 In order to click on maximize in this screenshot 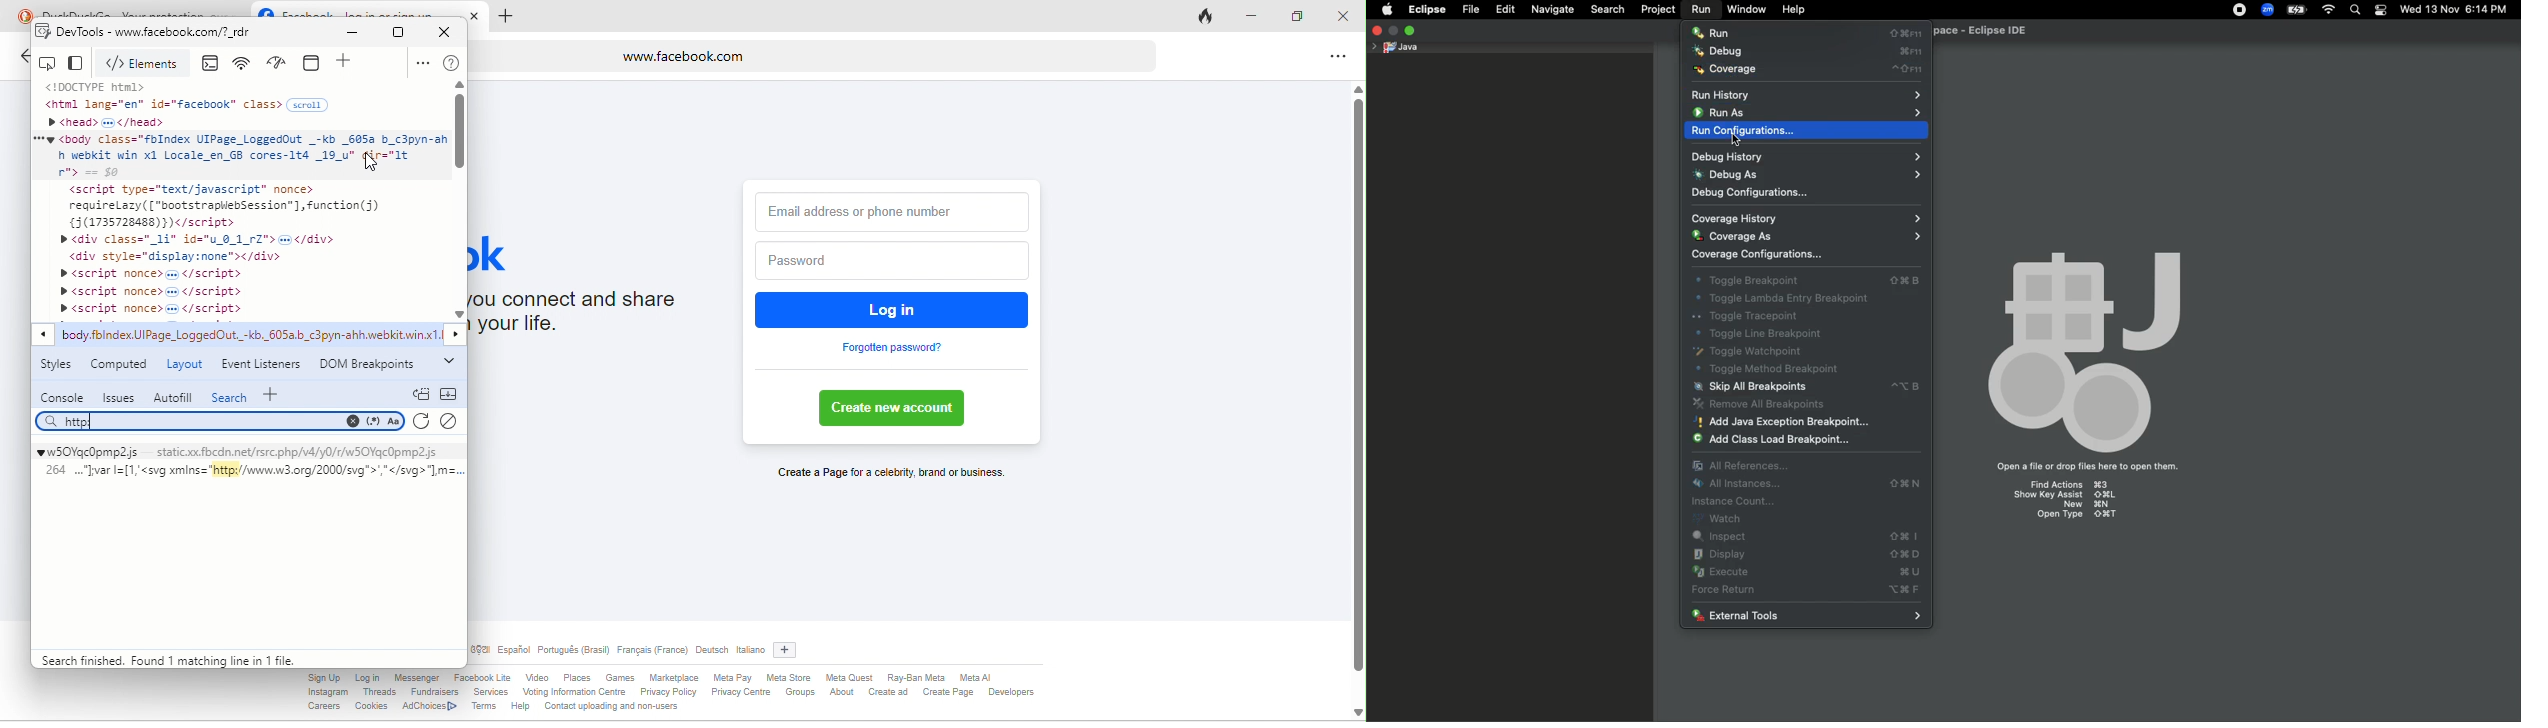, I will do `click(399, 32)`.